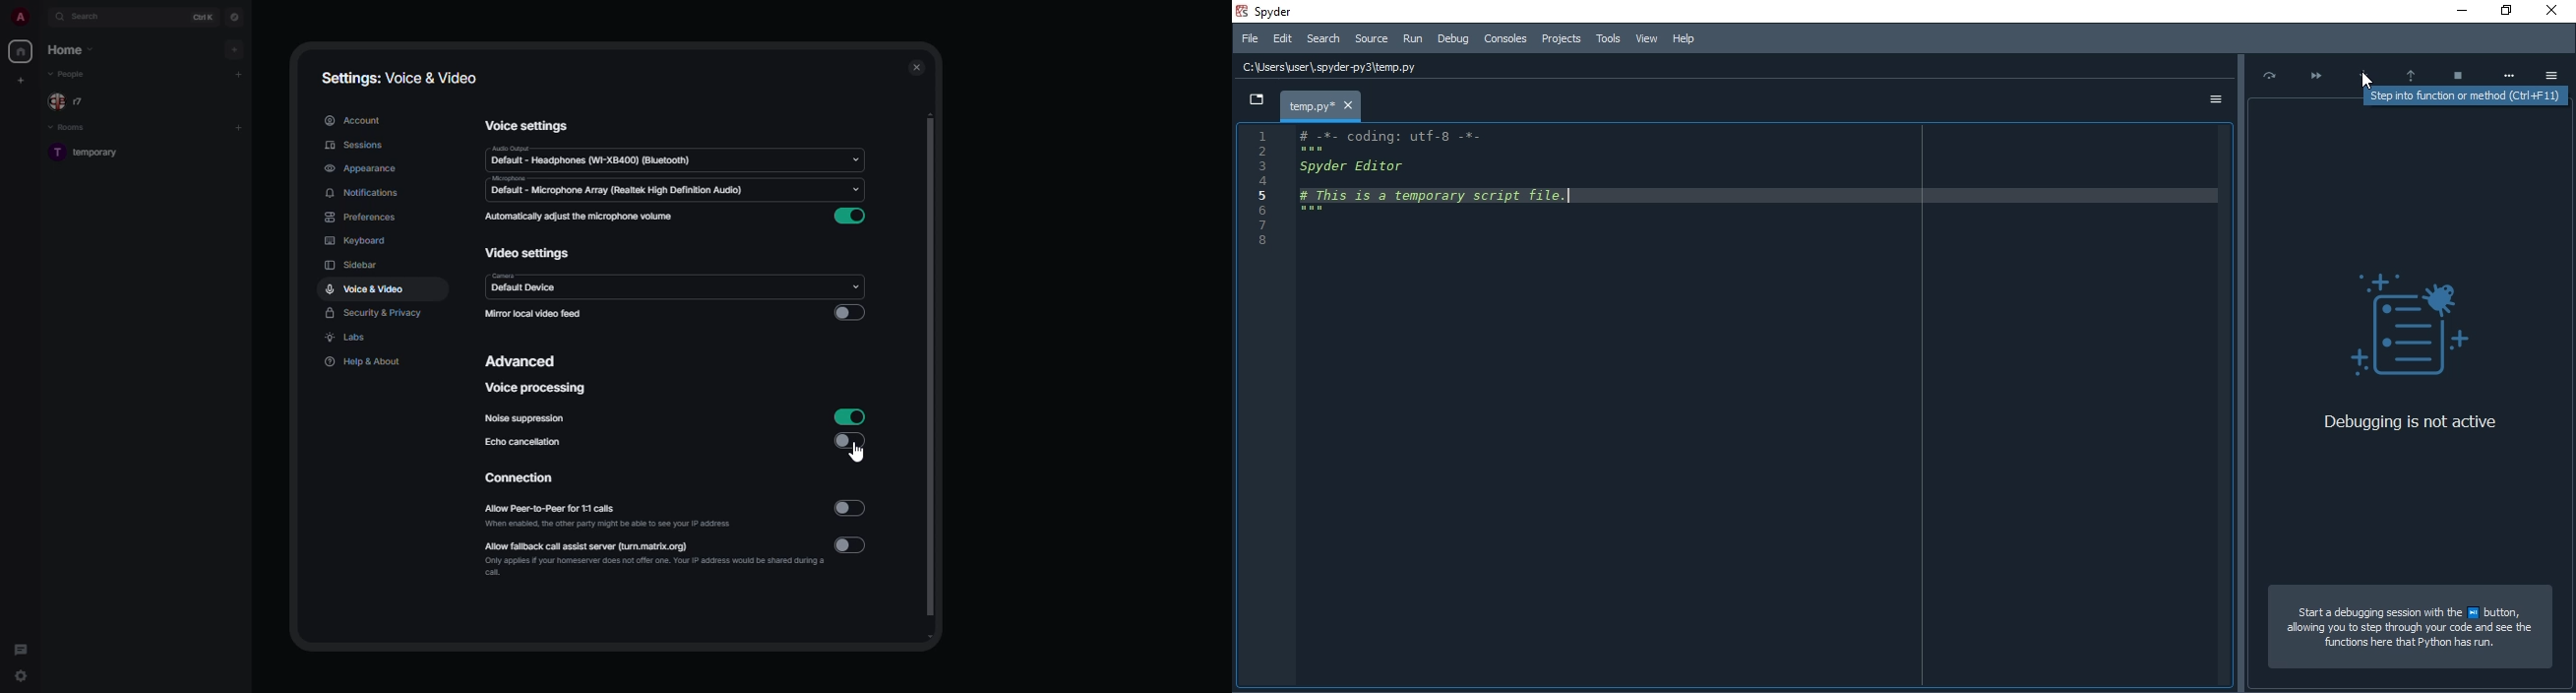 This screenshot has width=2576, height=700. What do you see at coordinates (1689, 34) in the screenshot?
I see `Help` at bounding box center [1689, 34].